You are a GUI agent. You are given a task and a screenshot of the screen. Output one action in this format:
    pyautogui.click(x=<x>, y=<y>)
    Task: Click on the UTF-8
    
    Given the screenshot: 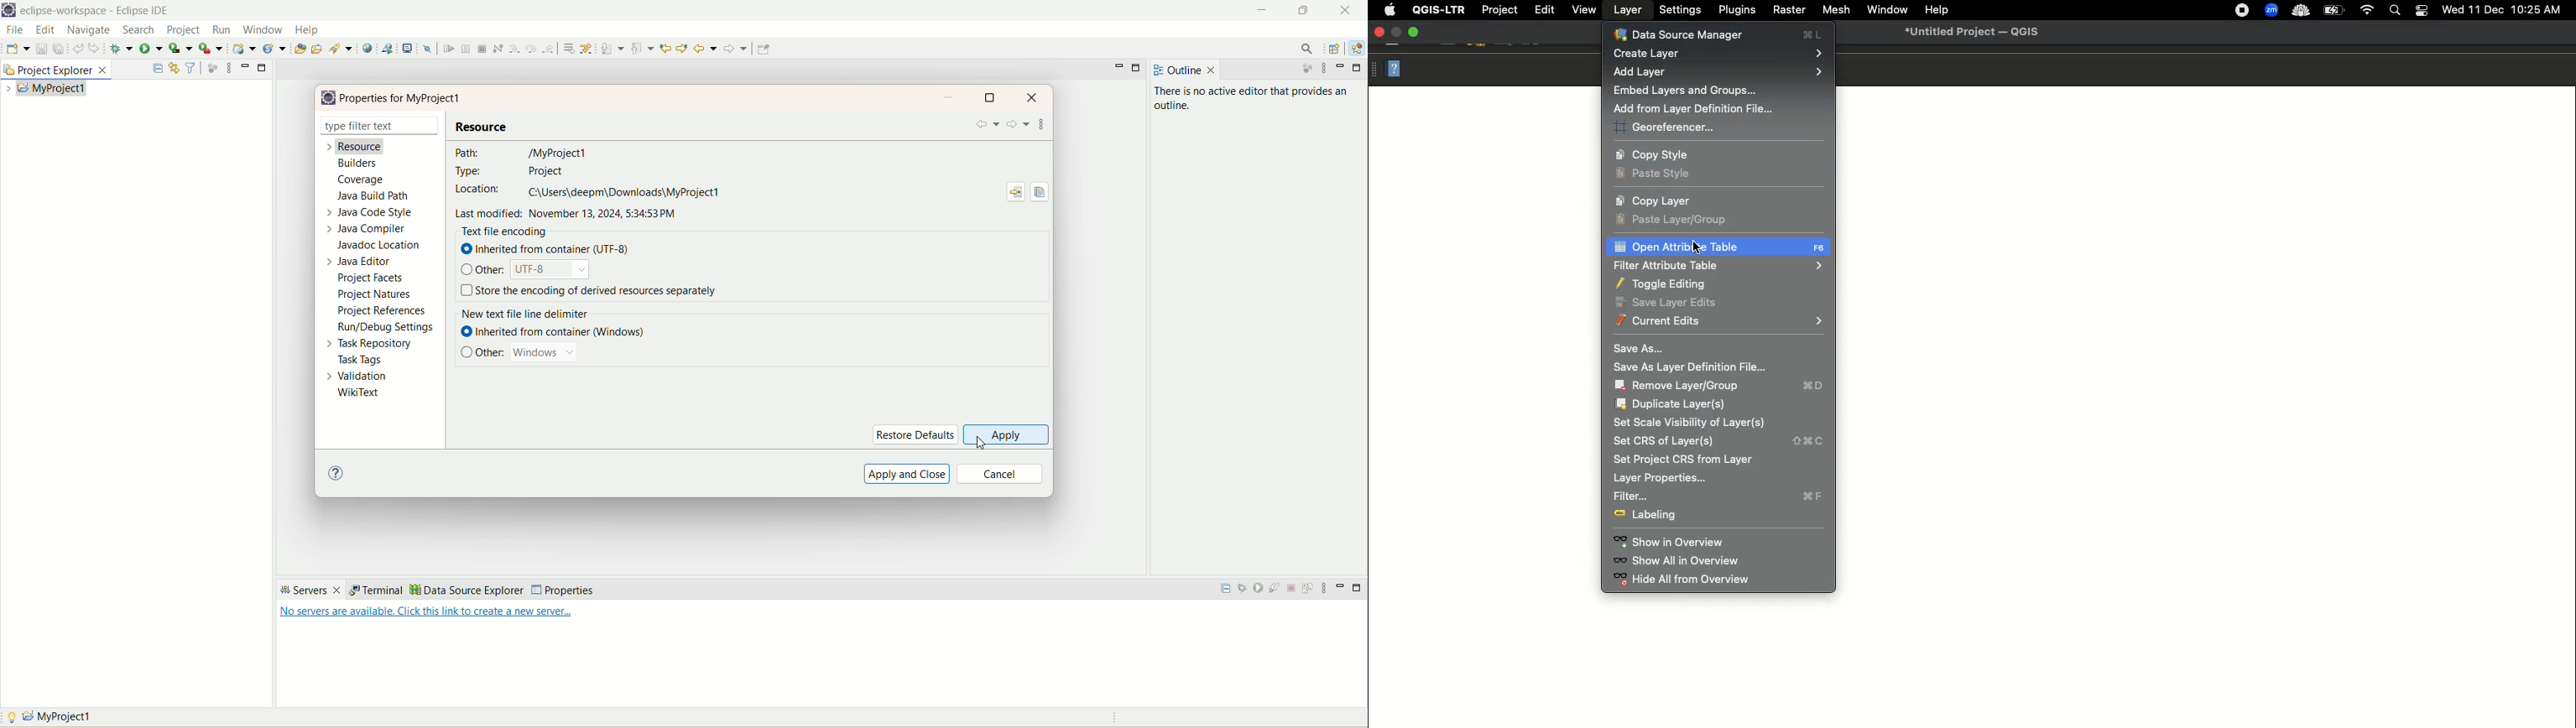 What is the action you would take?
    pyautogui.click(x=550, y=271)
    